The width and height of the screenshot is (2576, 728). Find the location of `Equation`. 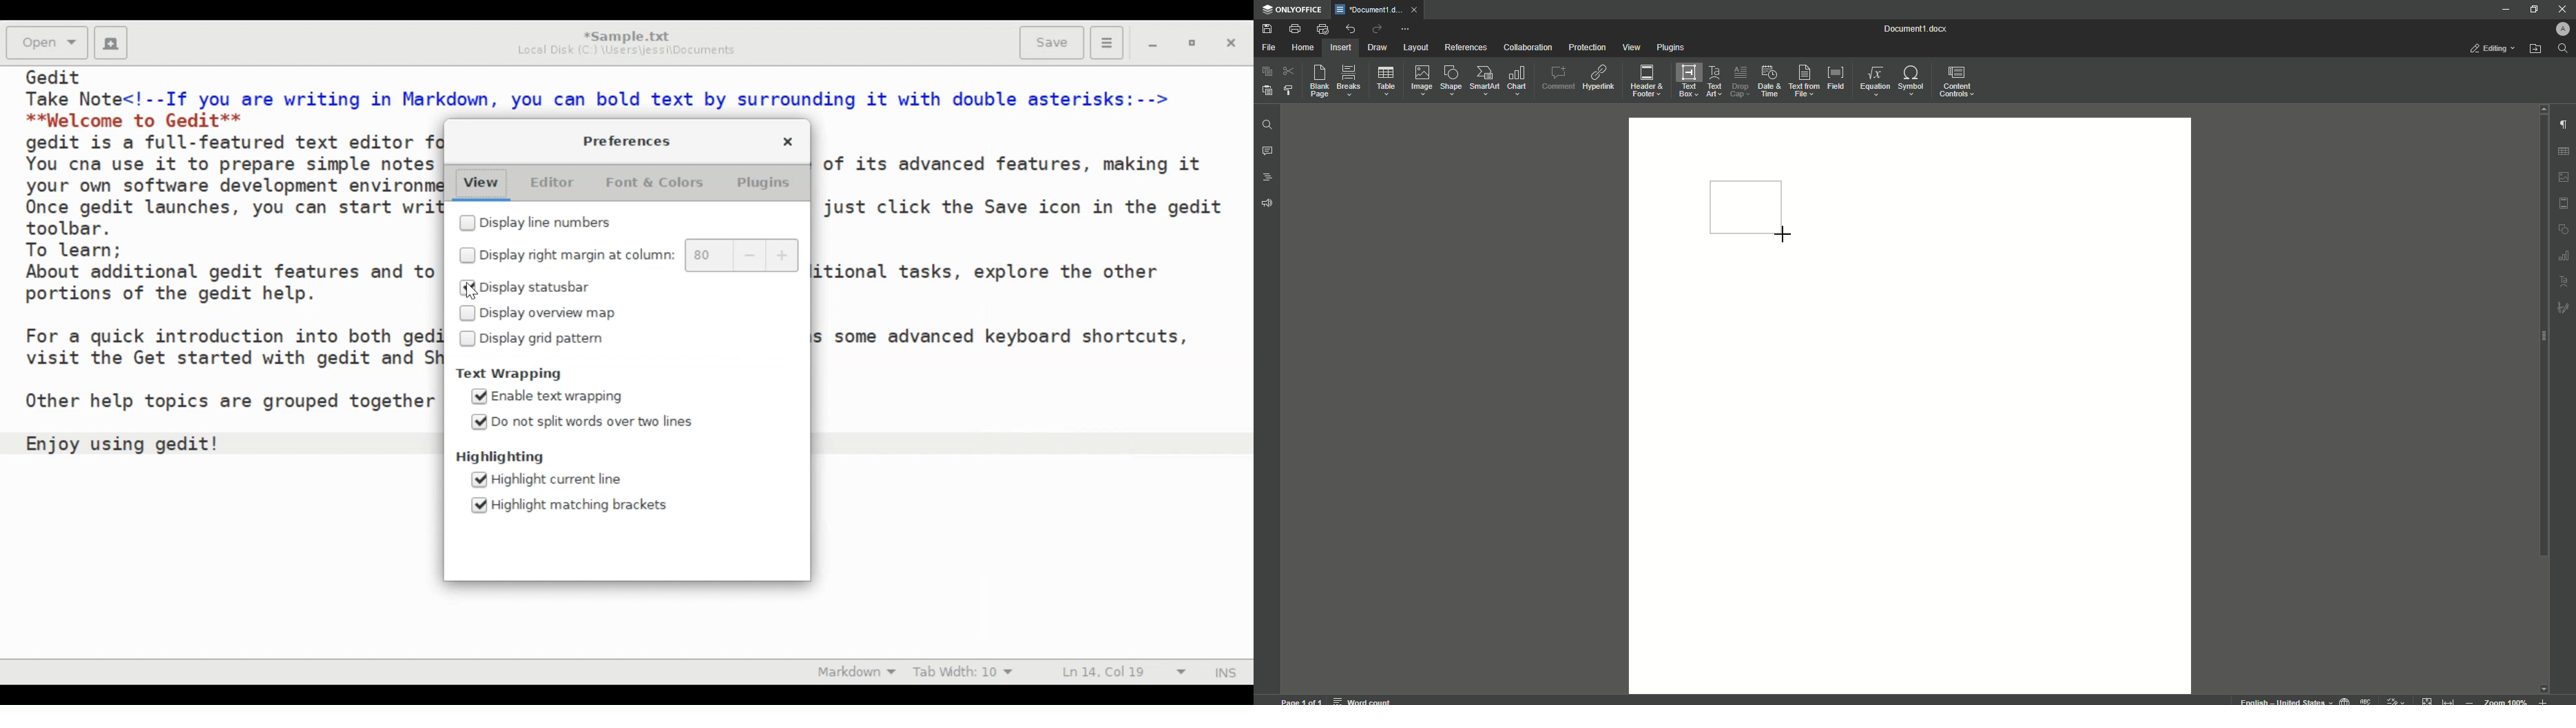

Equation is located at coordinates (1871, 79).